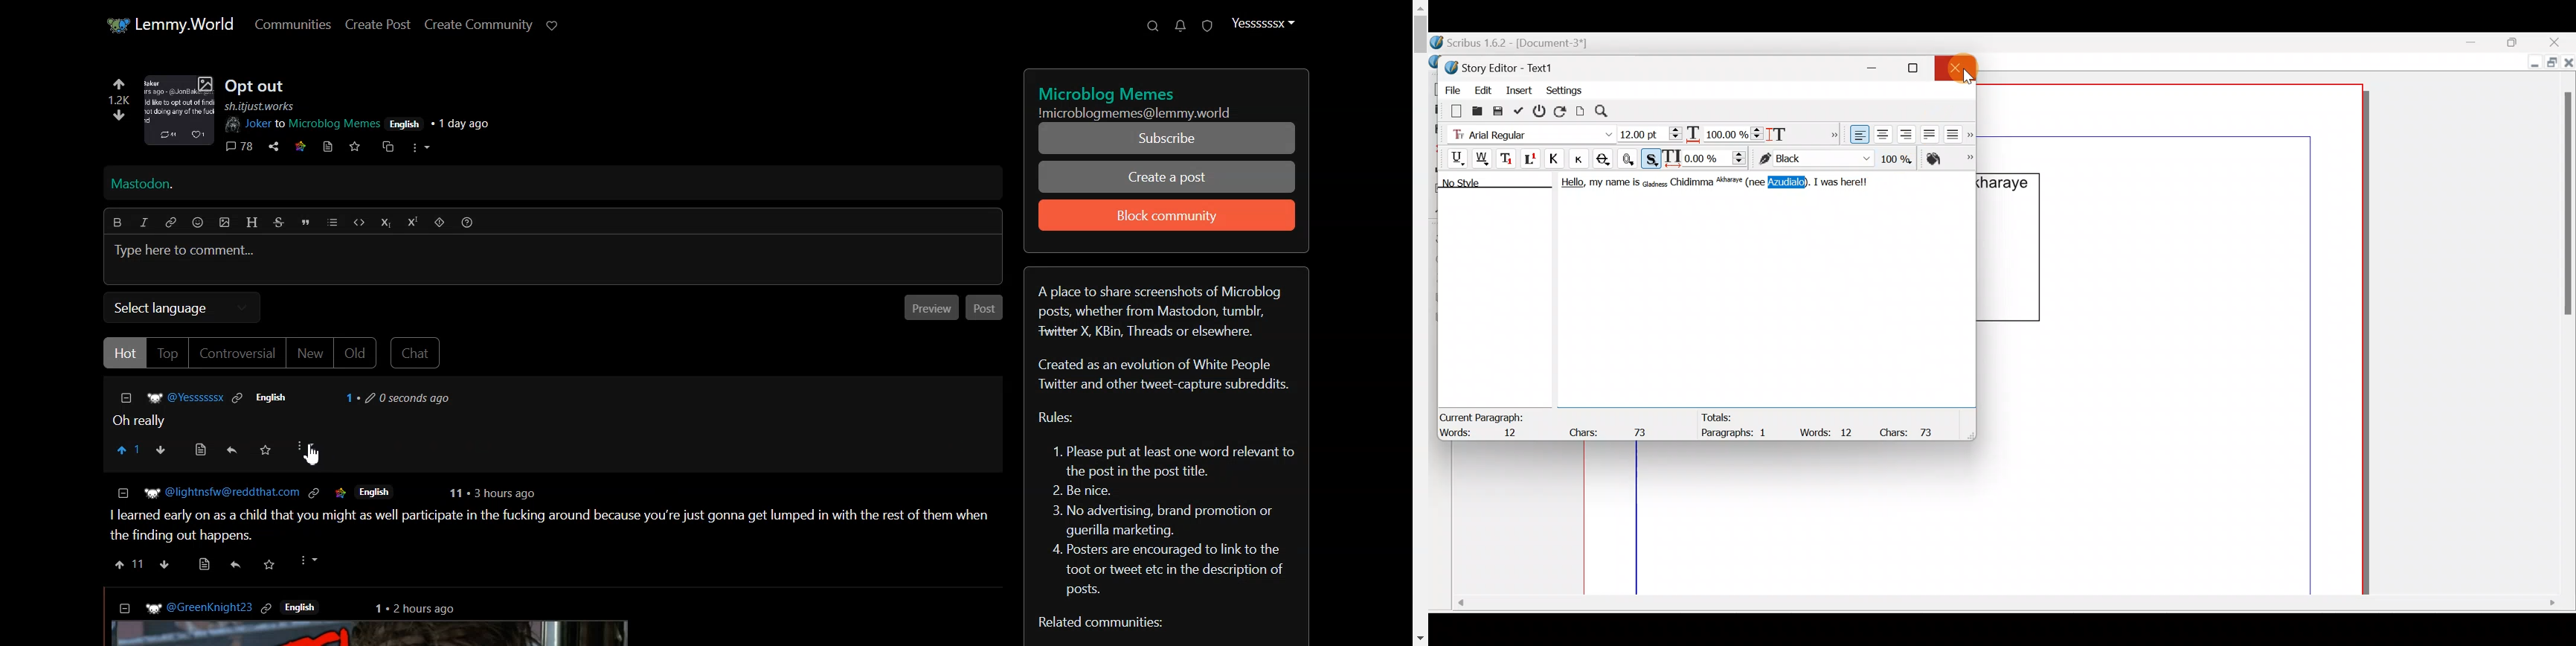 This screenshot has width=2576, height=672. I want to click on Reply, so click(232, 450).